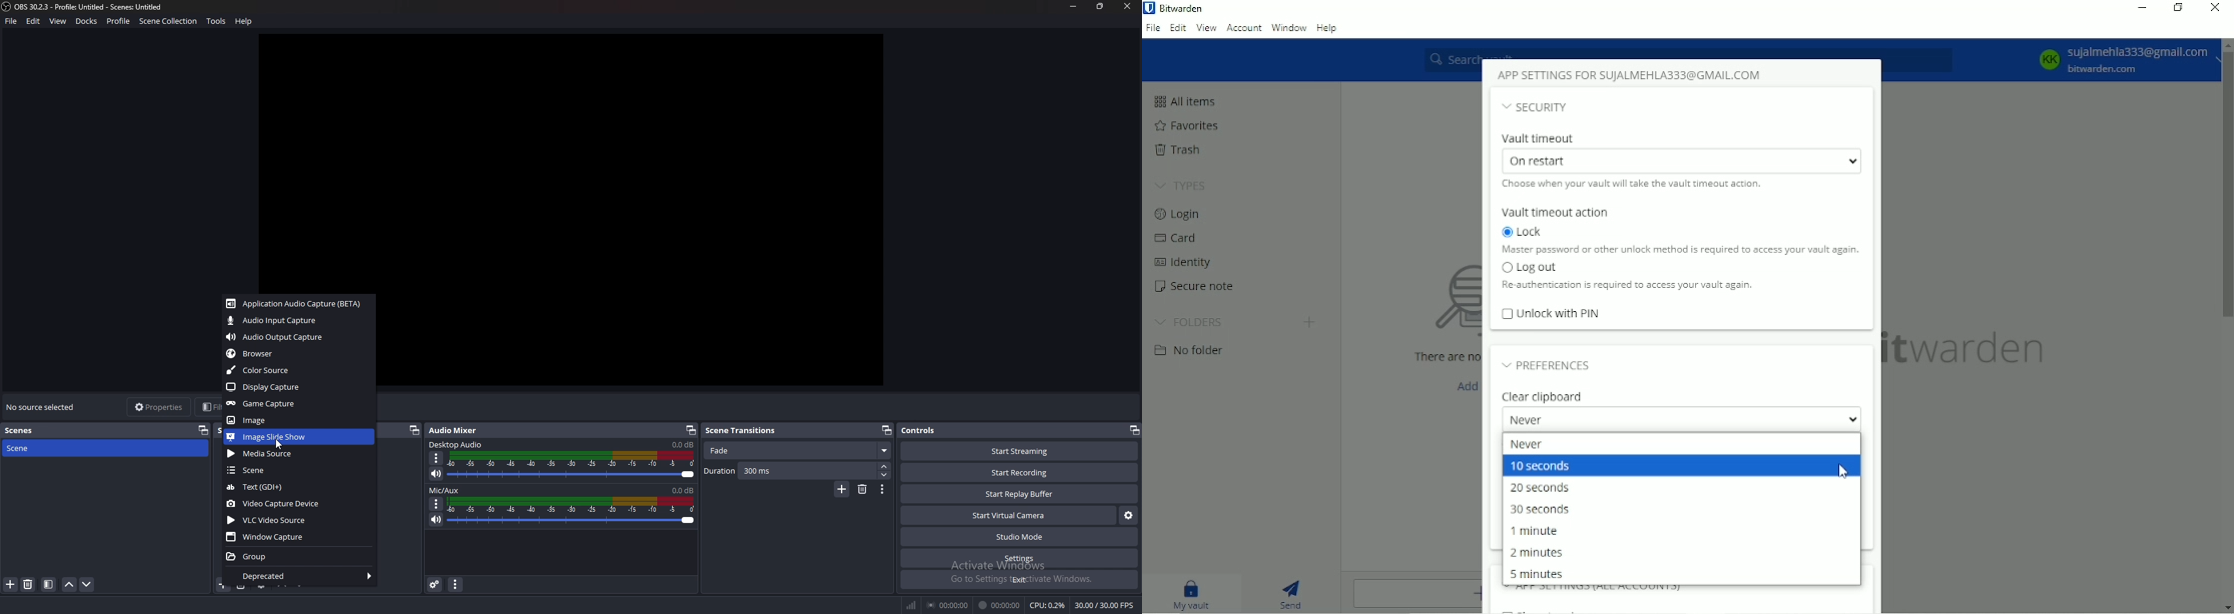 The image size is (2240, 616). I want to click on Vault timeout action, so click(1559, 213).